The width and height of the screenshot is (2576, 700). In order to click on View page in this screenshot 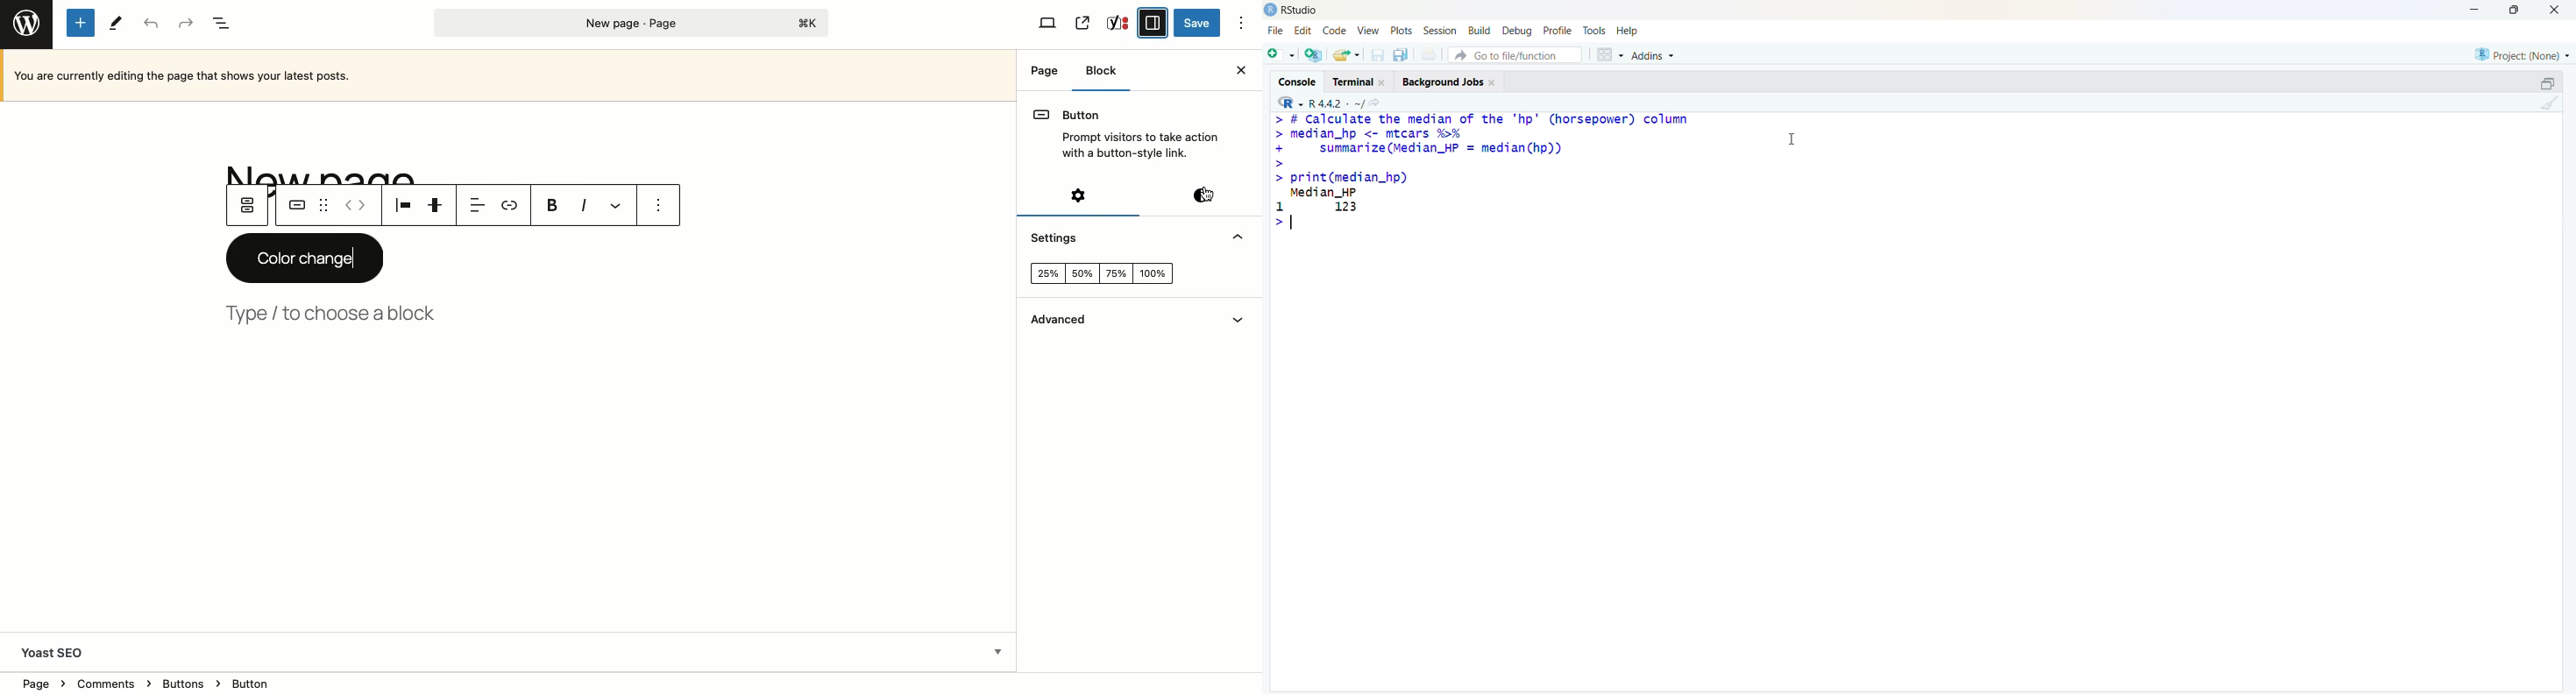, I will do `click(1082, 24)`.